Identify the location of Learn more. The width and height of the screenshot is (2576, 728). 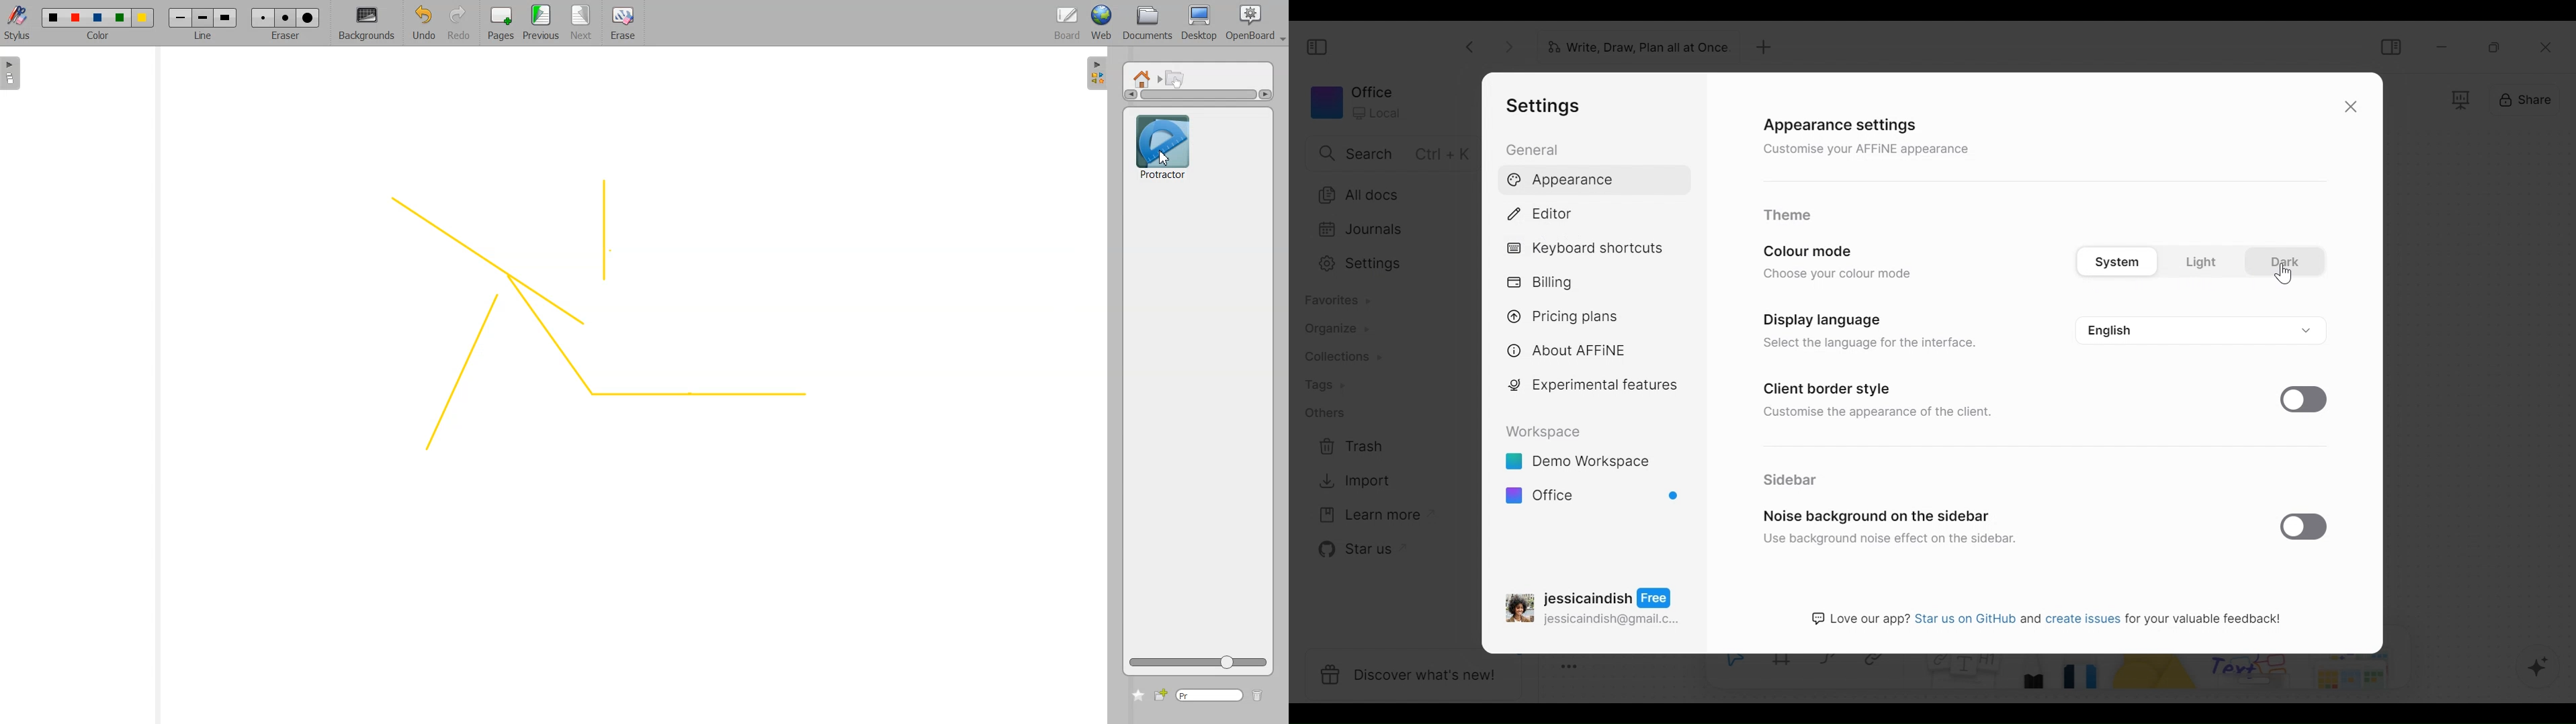
(1371, 517).